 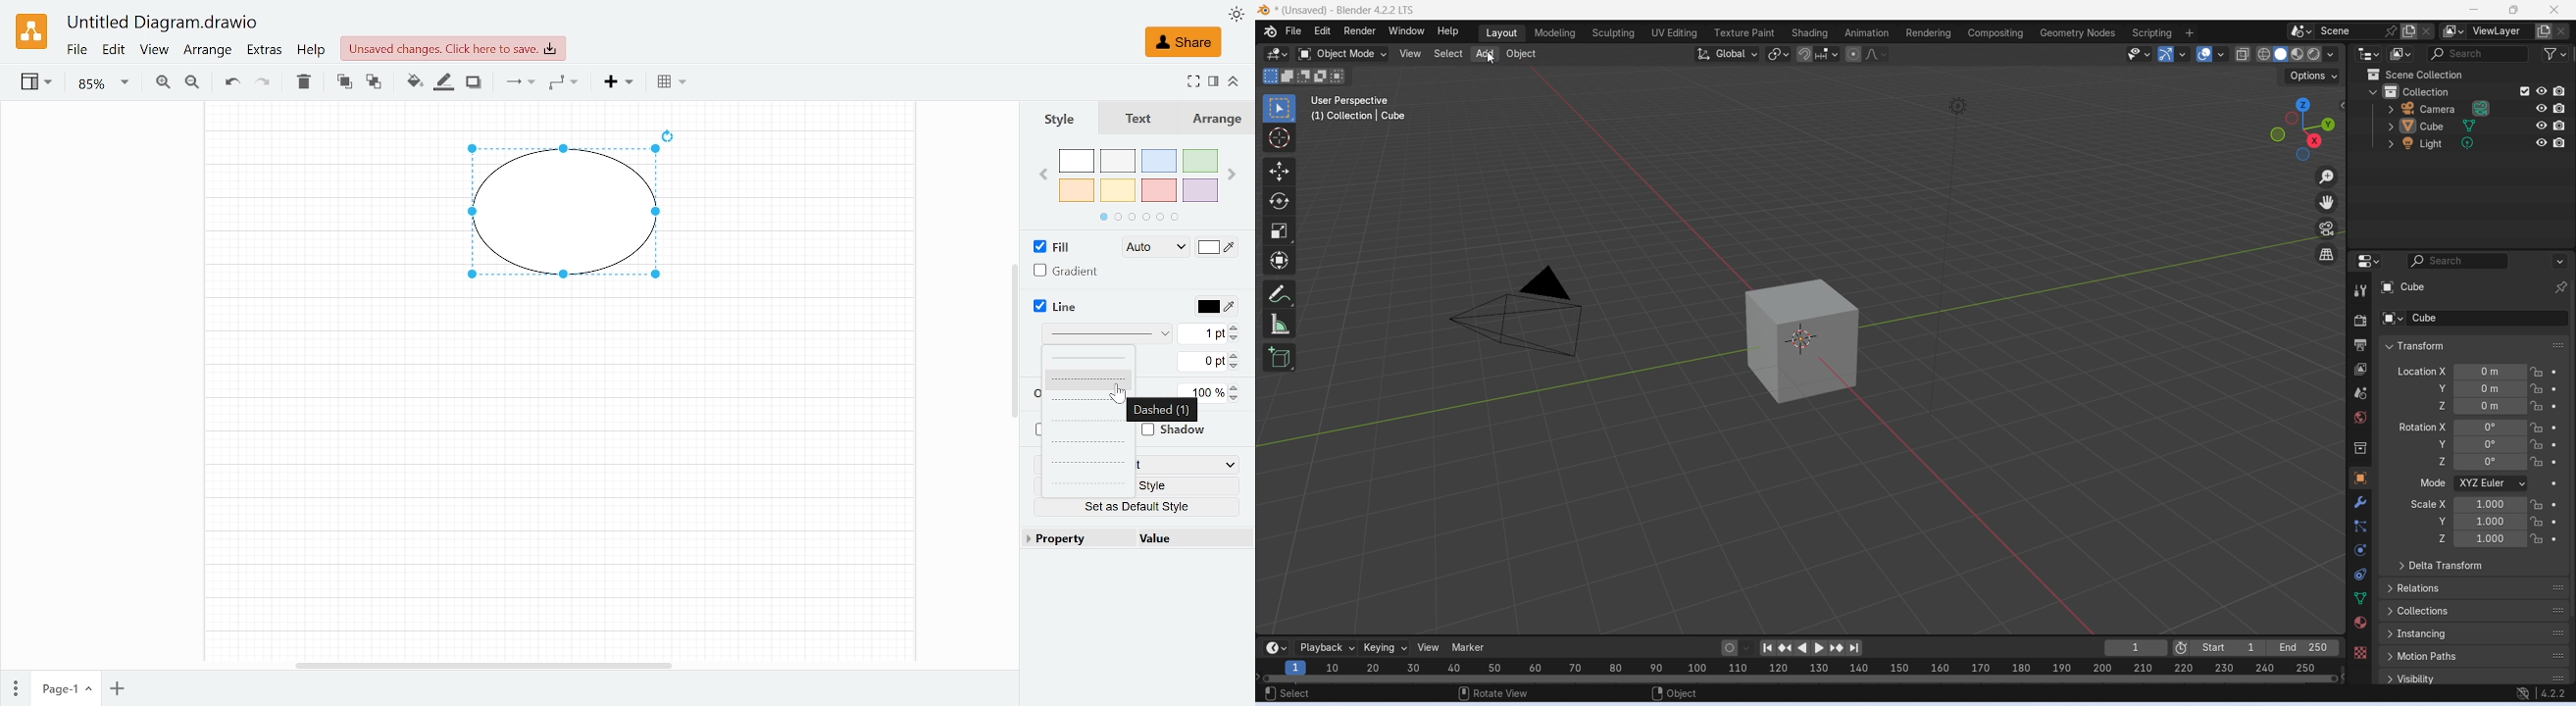 What do you see at coordinates (1200, 335) in the screenshot?
I see `Current line width` at bounding box center [1200, 335].